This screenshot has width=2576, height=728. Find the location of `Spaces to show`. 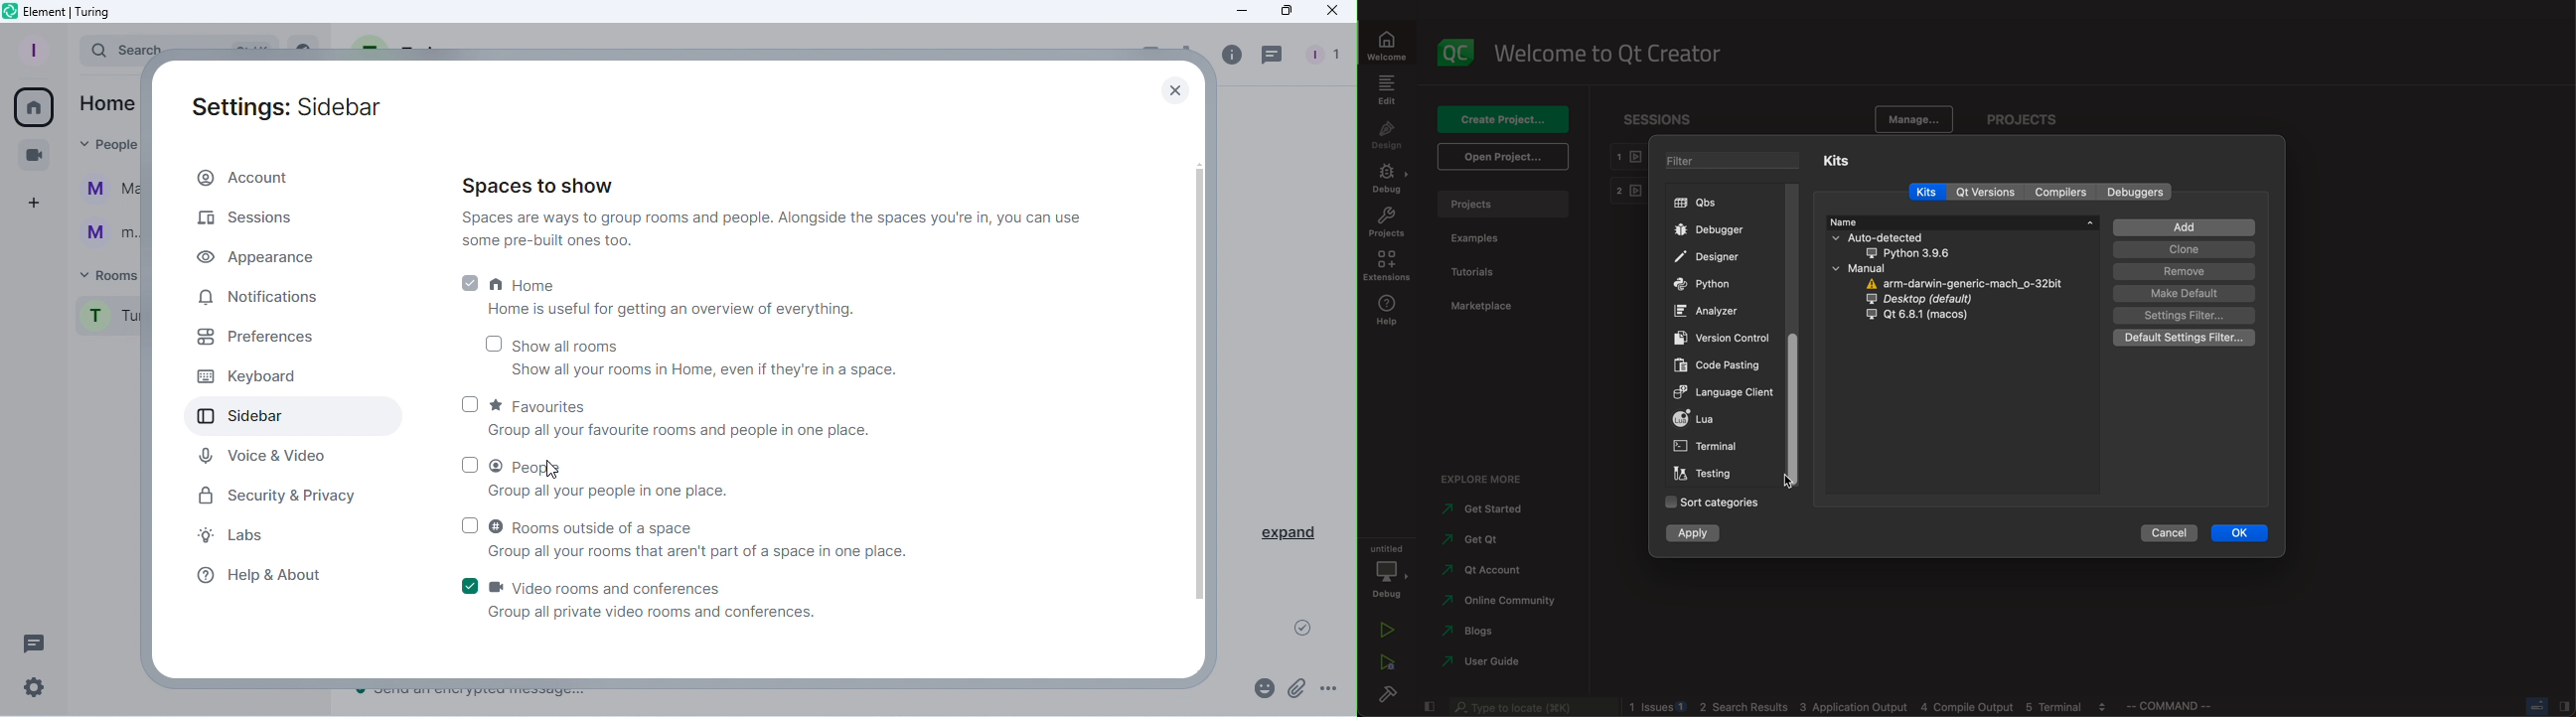

Spaces to show is located at coordinates (776, 213).